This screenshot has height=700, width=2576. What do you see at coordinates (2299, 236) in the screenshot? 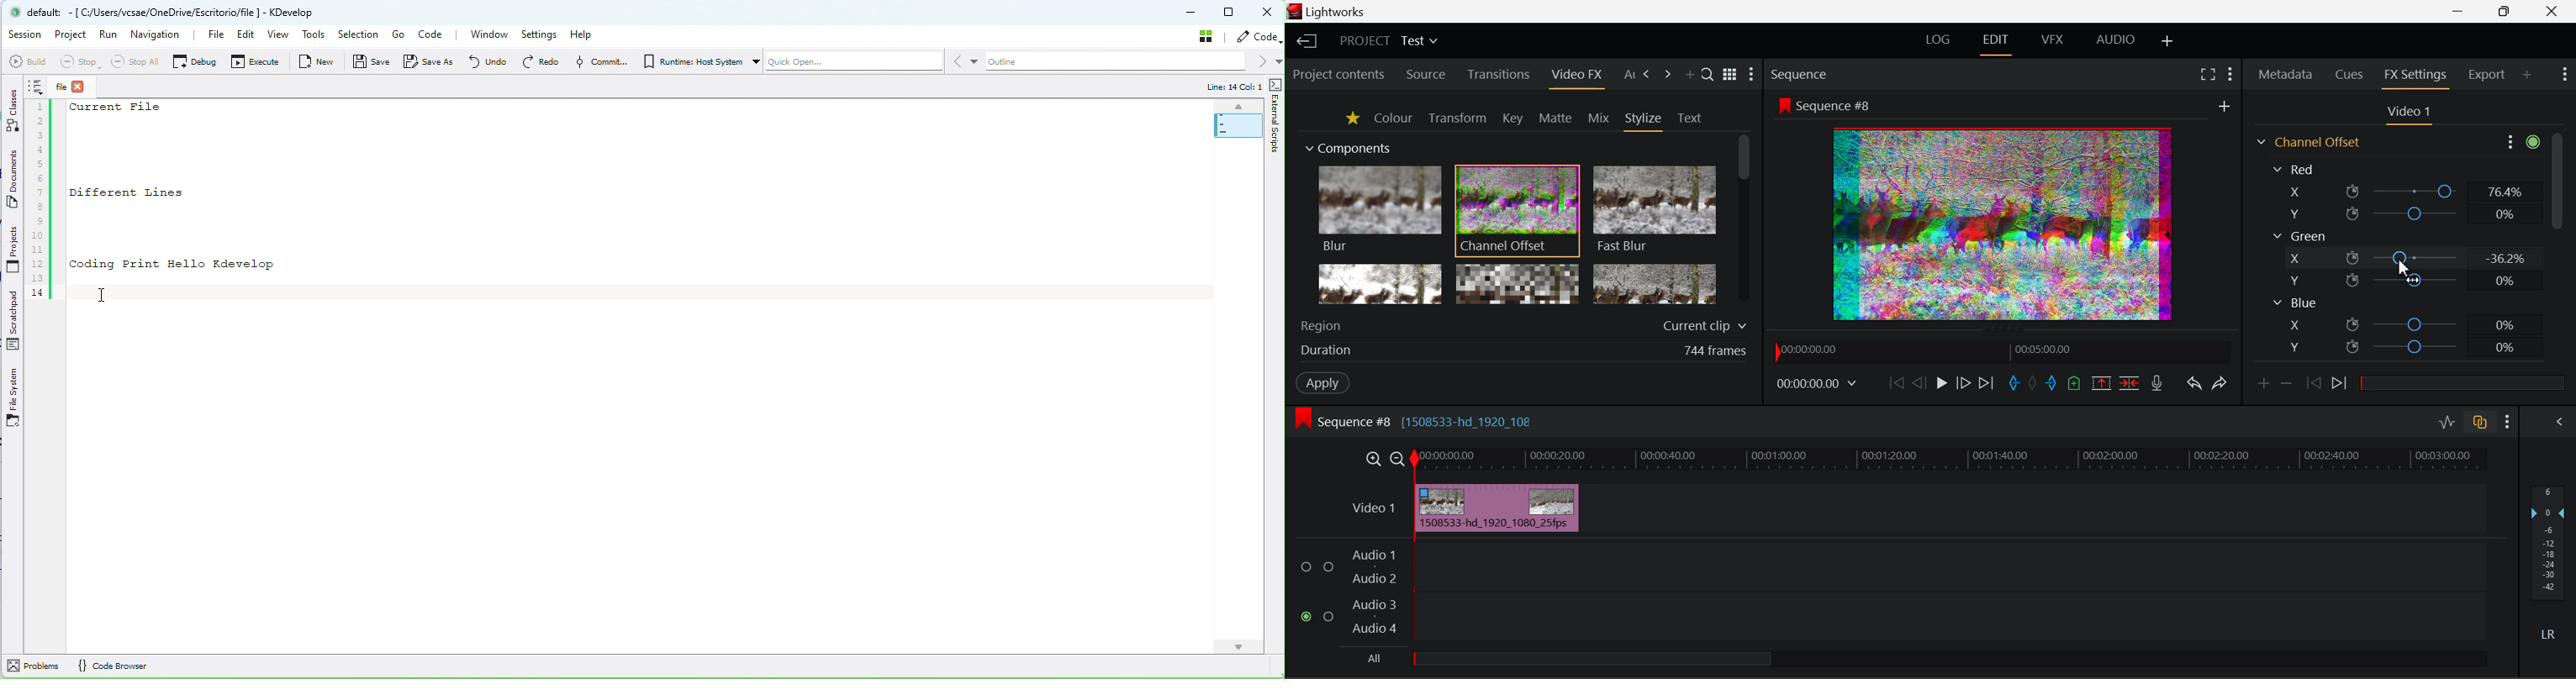
I see `Green` at bounding box center [2299, 236].